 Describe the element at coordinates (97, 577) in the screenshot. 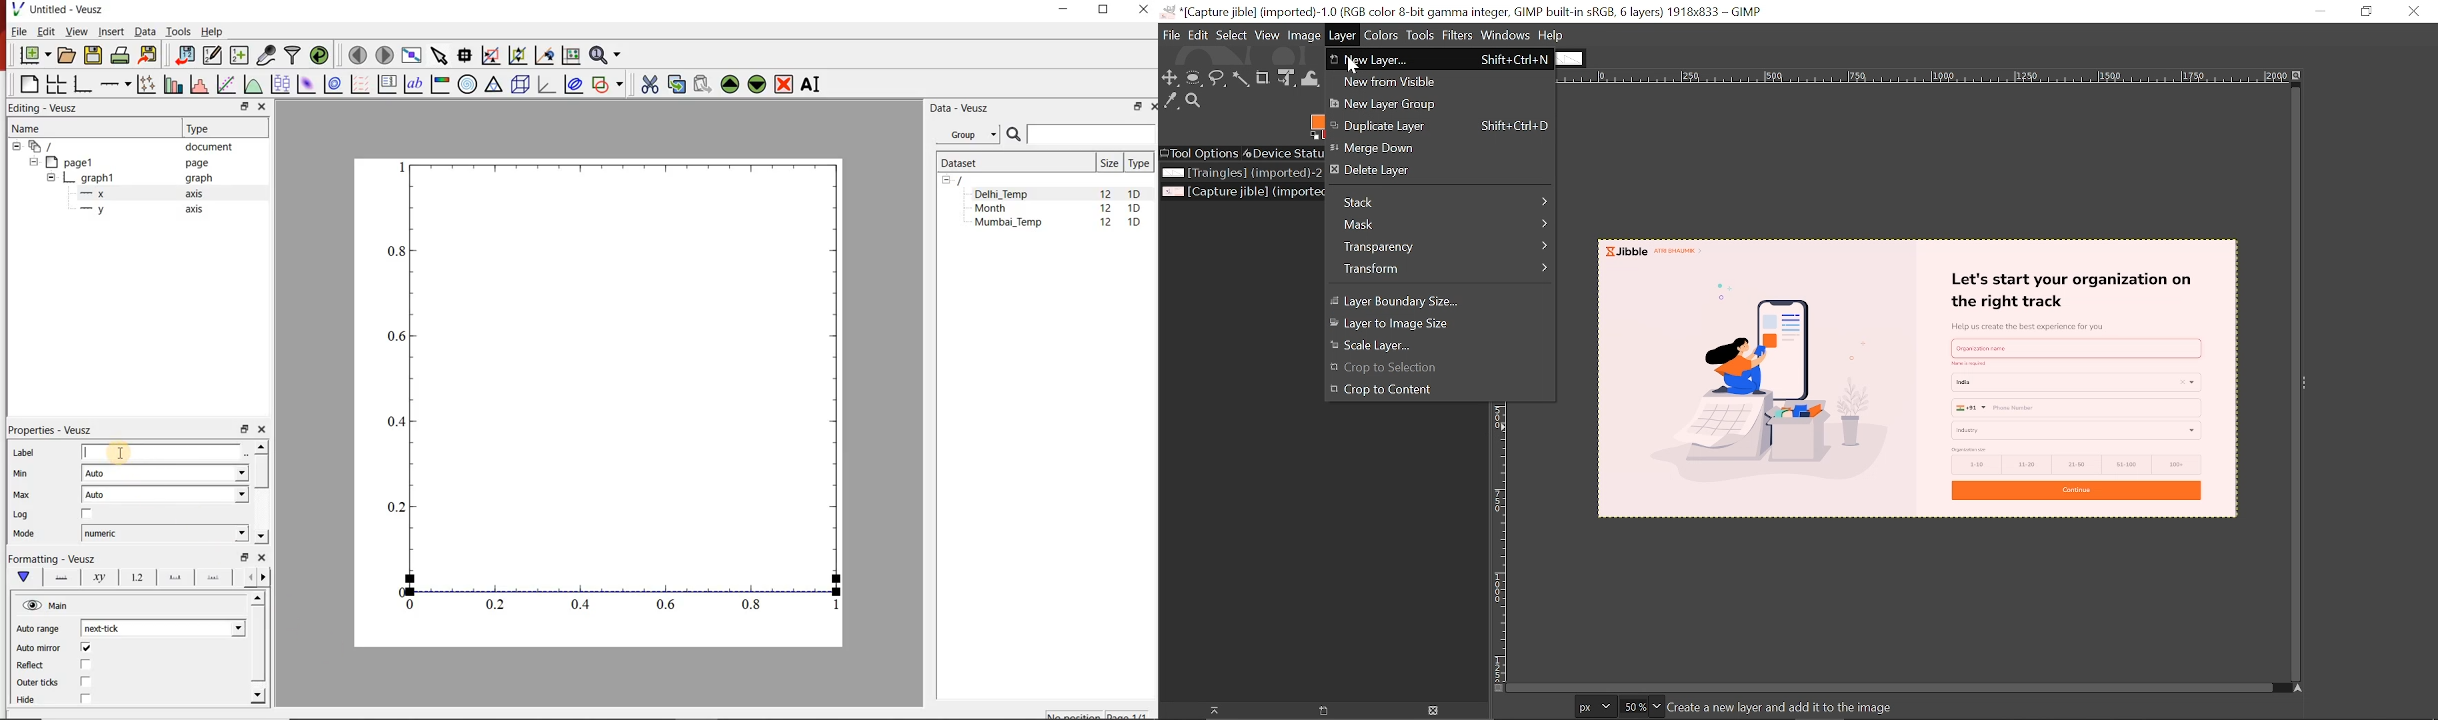

I see `Axis label` at that location.